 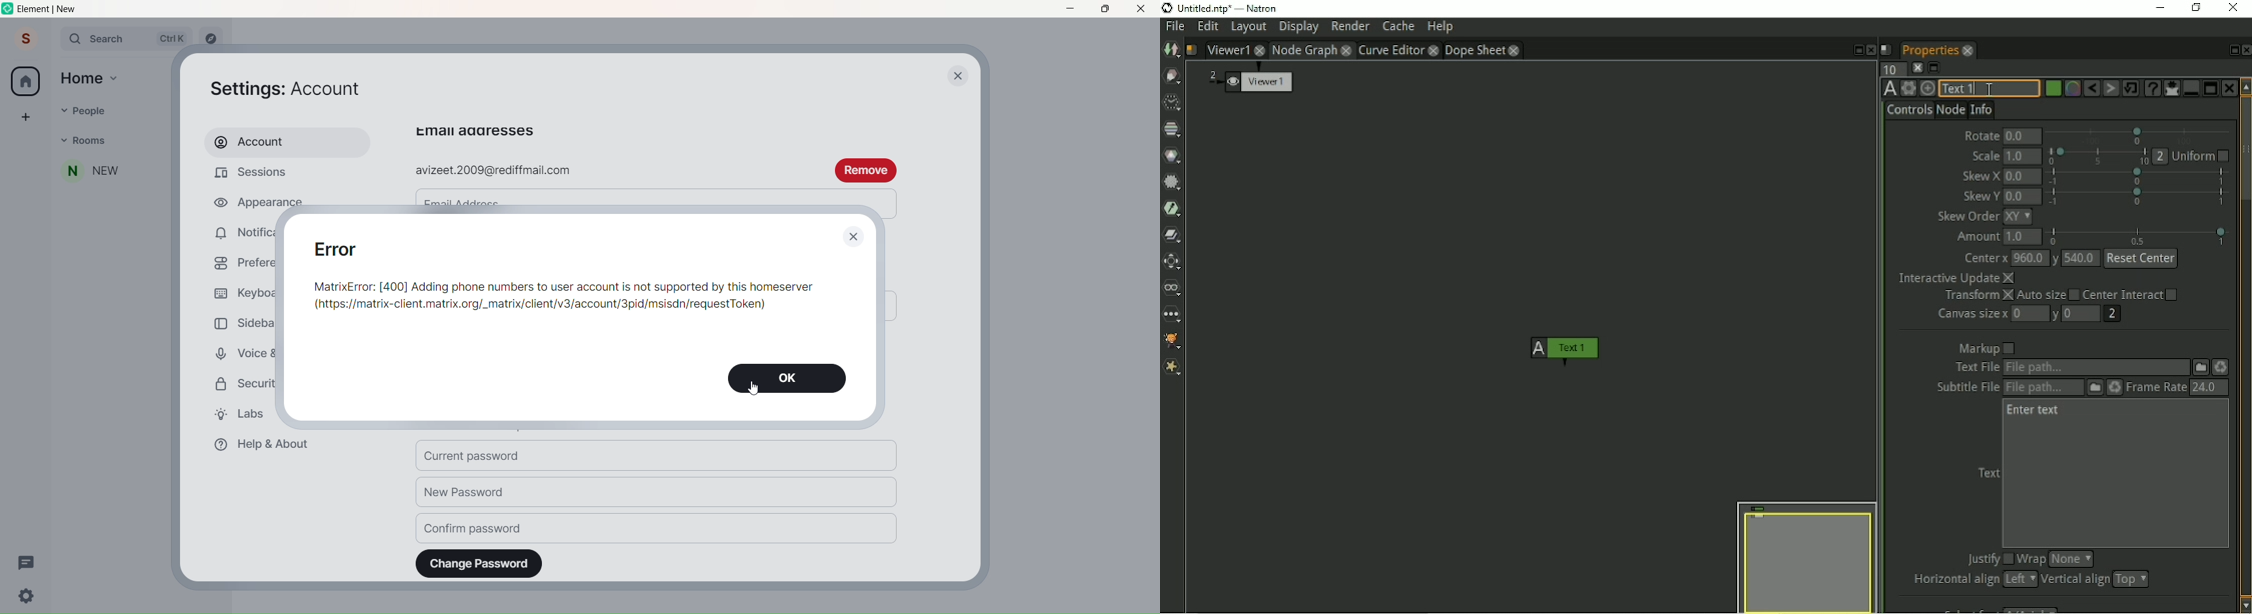 I want to click on Preferences, so click(x=236, y=262).